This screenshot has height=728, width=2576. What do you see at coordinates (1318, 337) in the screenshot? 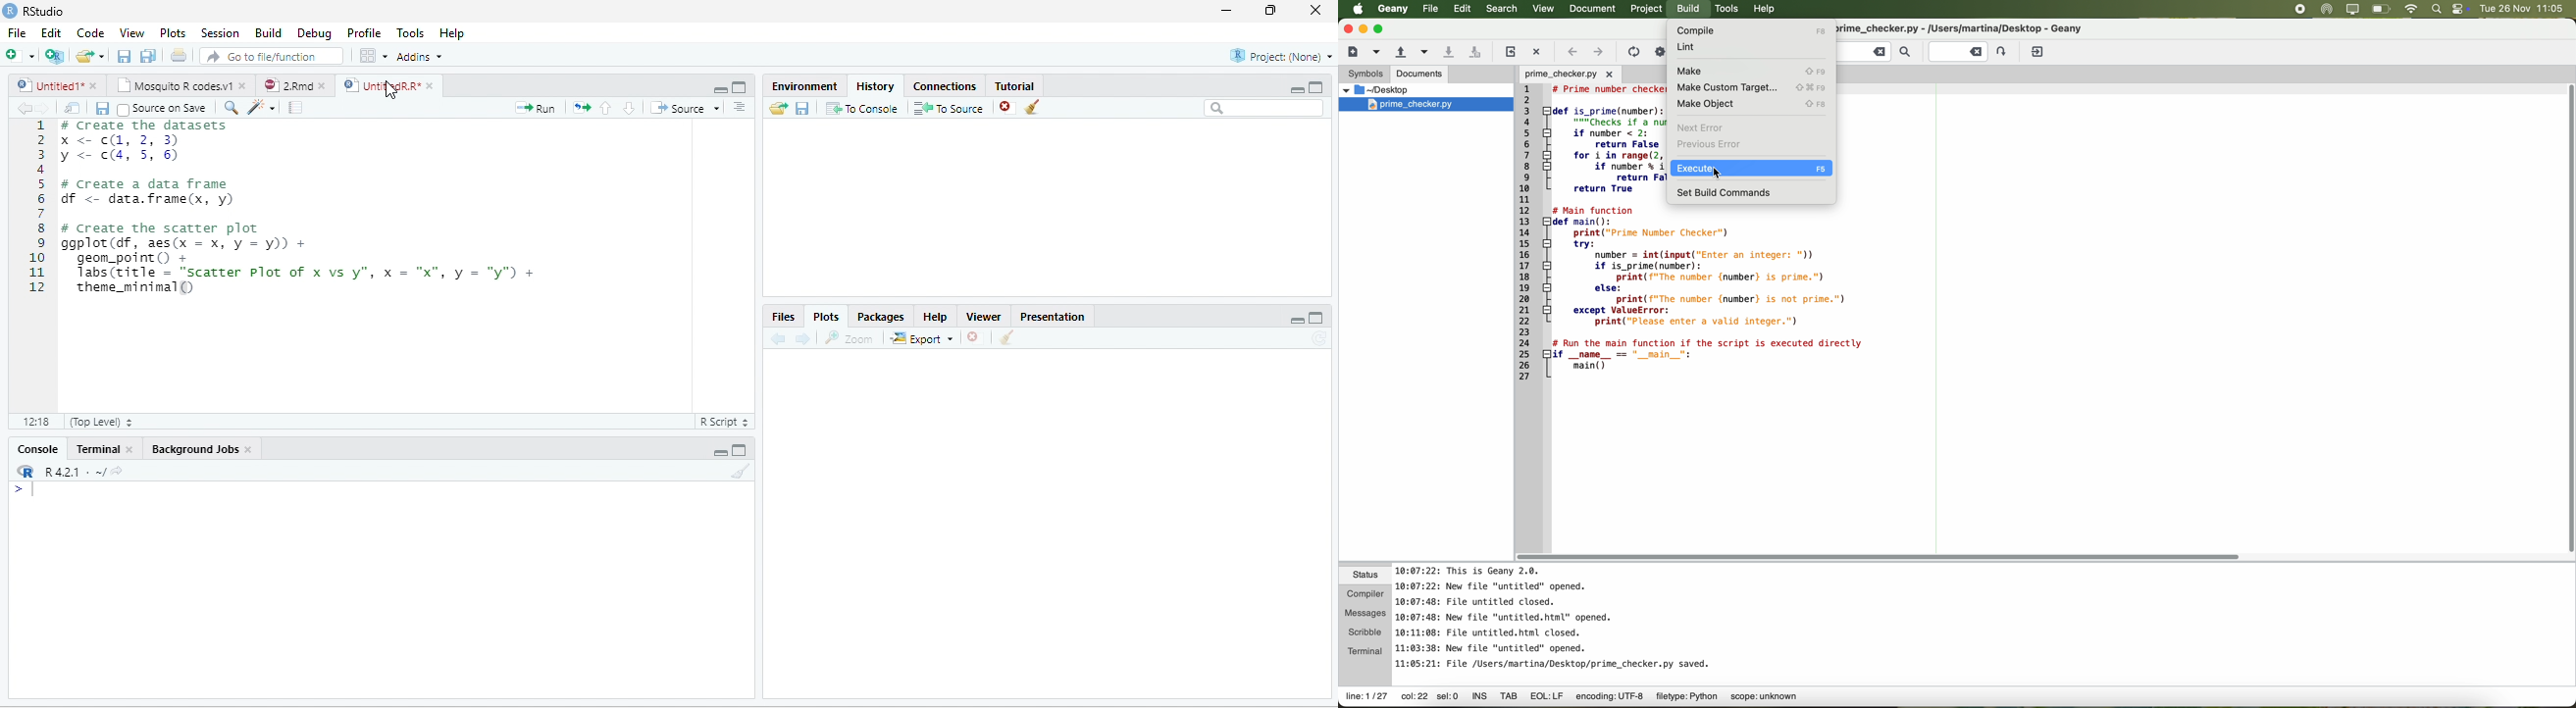
I see `Refresh current plot` at bounding box center [1318, 337].